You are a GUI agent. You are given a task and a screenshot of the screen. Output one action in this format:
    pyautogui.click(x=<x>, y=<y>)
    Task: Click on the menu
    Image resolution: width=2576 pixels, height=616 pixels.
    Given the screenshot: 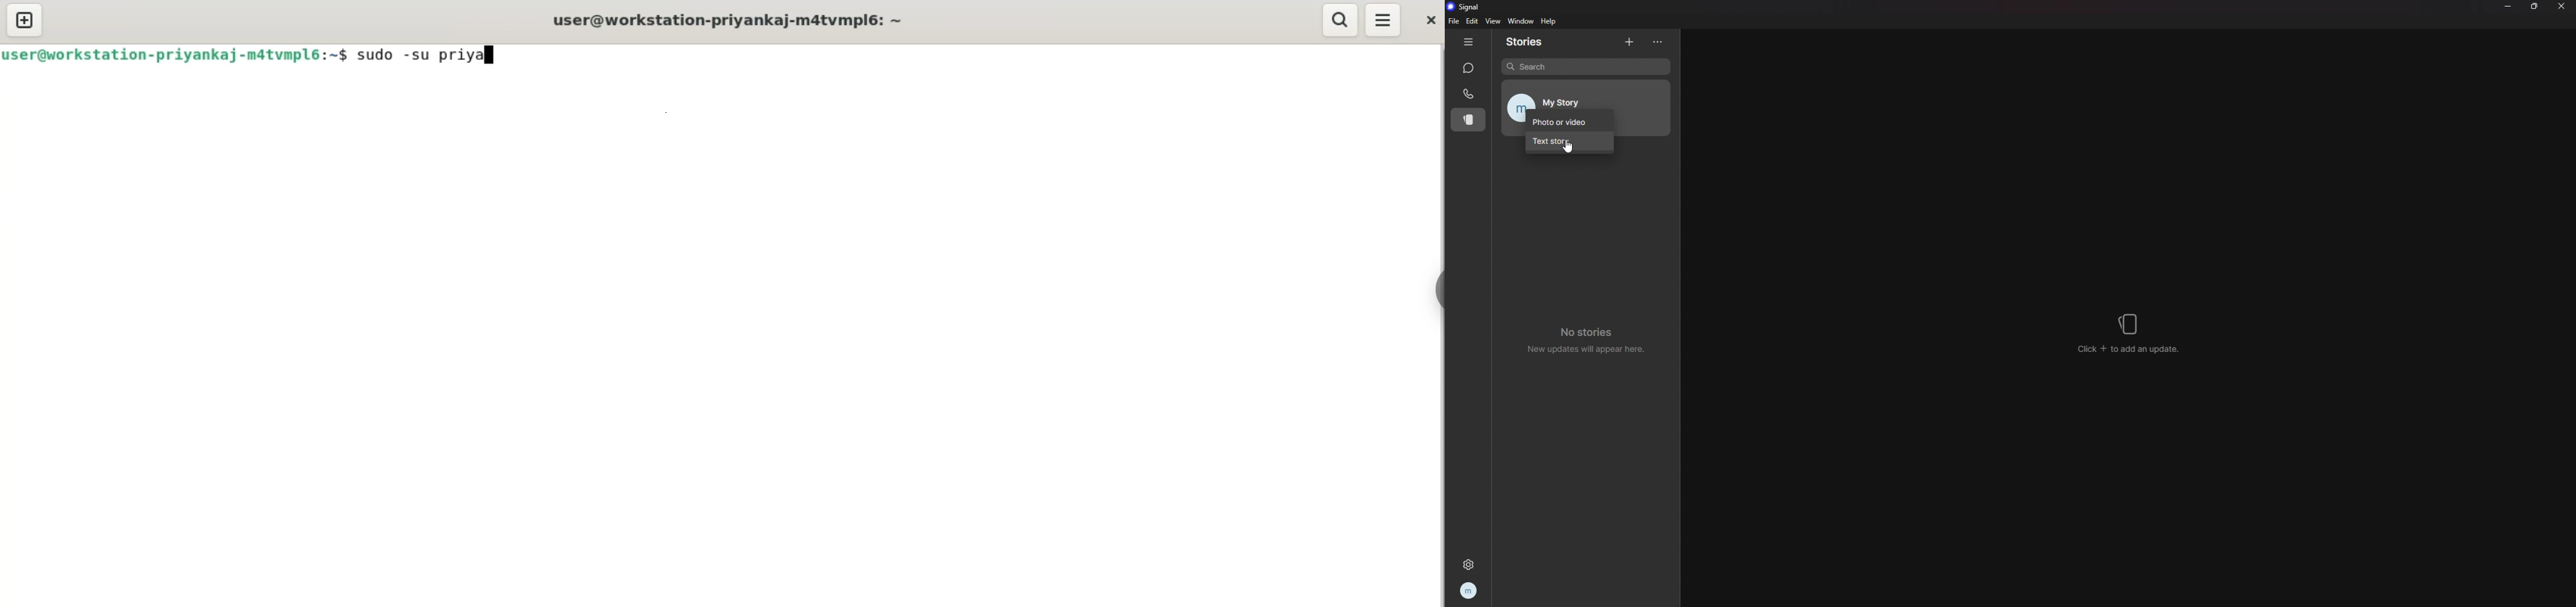 What is the action you would take?
    pyautogui.click(x=1384, y=20)
    